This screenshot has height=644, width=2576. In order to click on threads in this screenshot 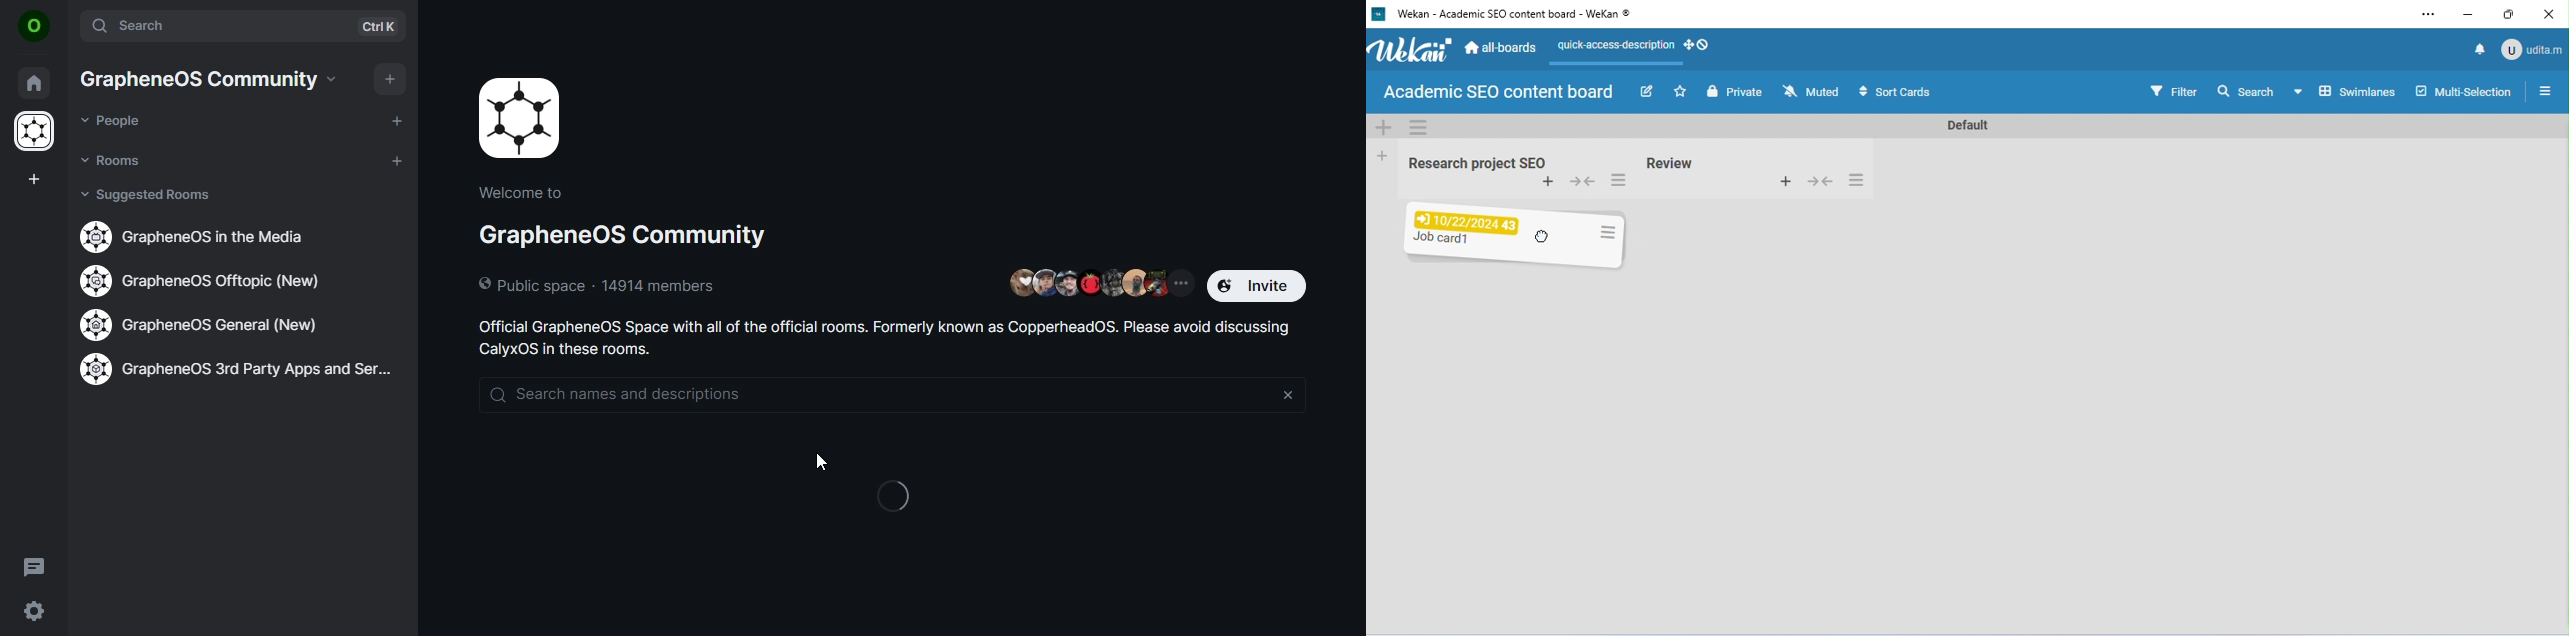, I will do `click(35, 566)`.